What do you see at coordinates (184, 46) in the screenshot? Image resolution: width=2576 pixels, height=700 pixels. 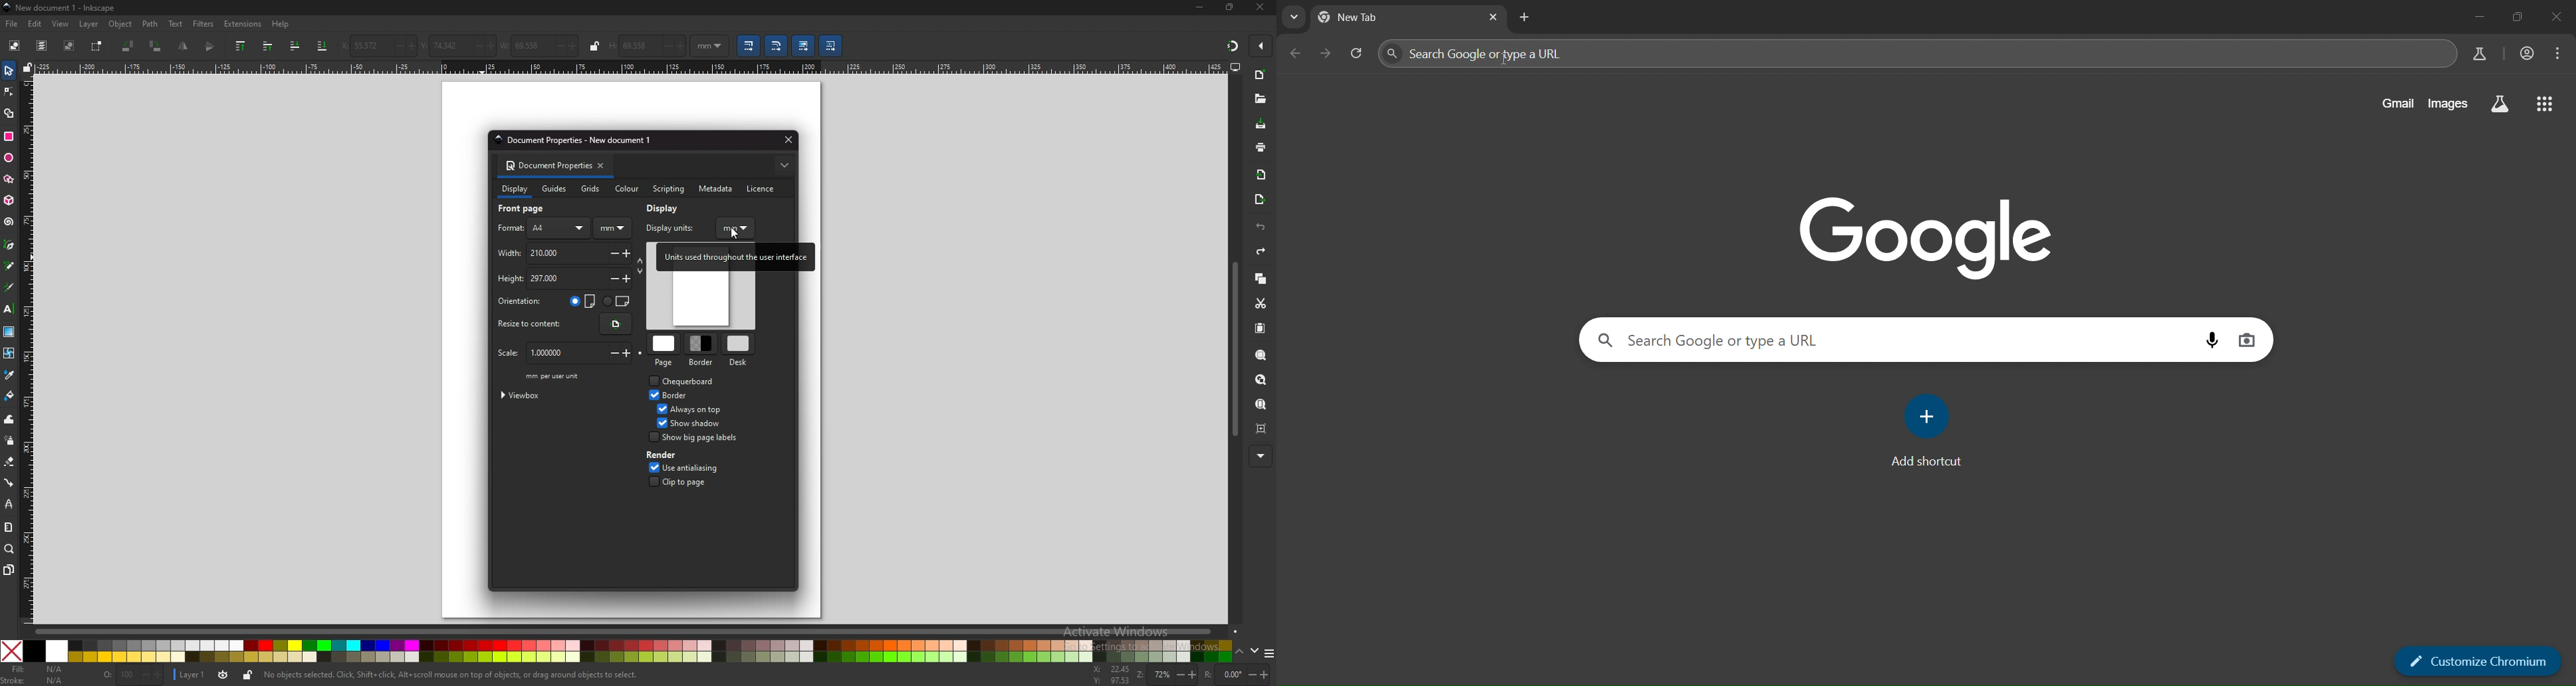 I see `flip horizontal` at bounding box center [184, 46].